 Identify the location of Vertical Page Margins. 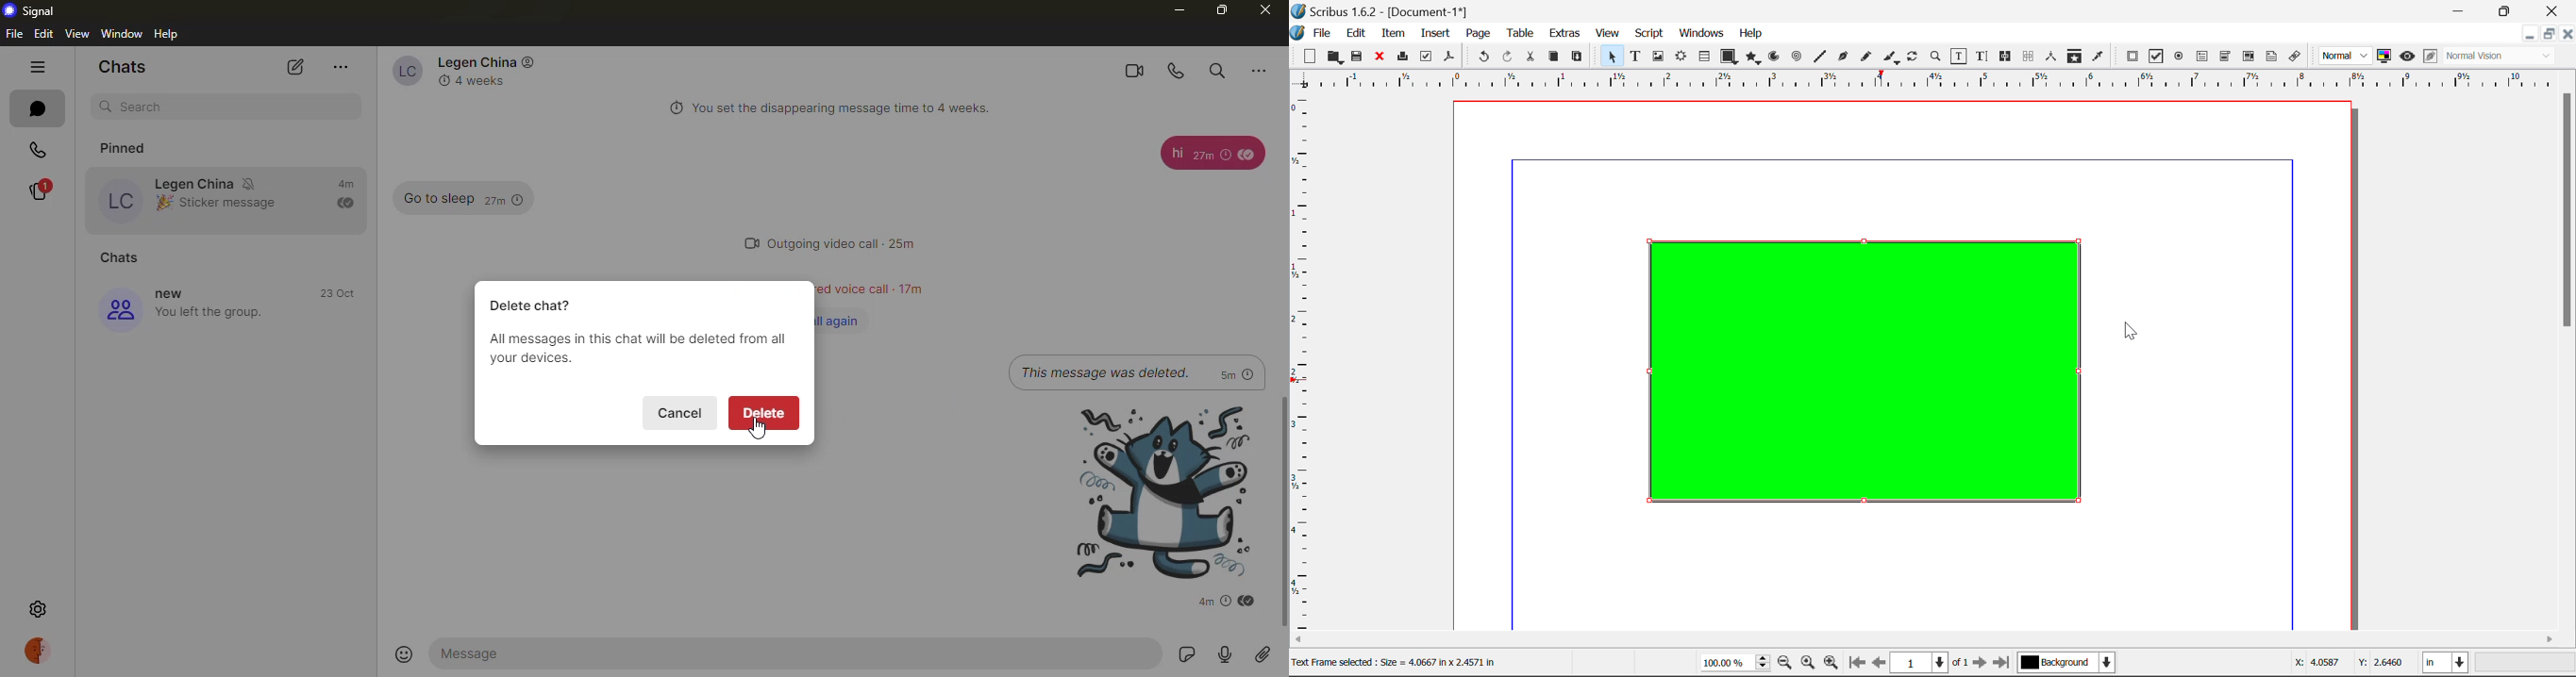
(1940, 80).